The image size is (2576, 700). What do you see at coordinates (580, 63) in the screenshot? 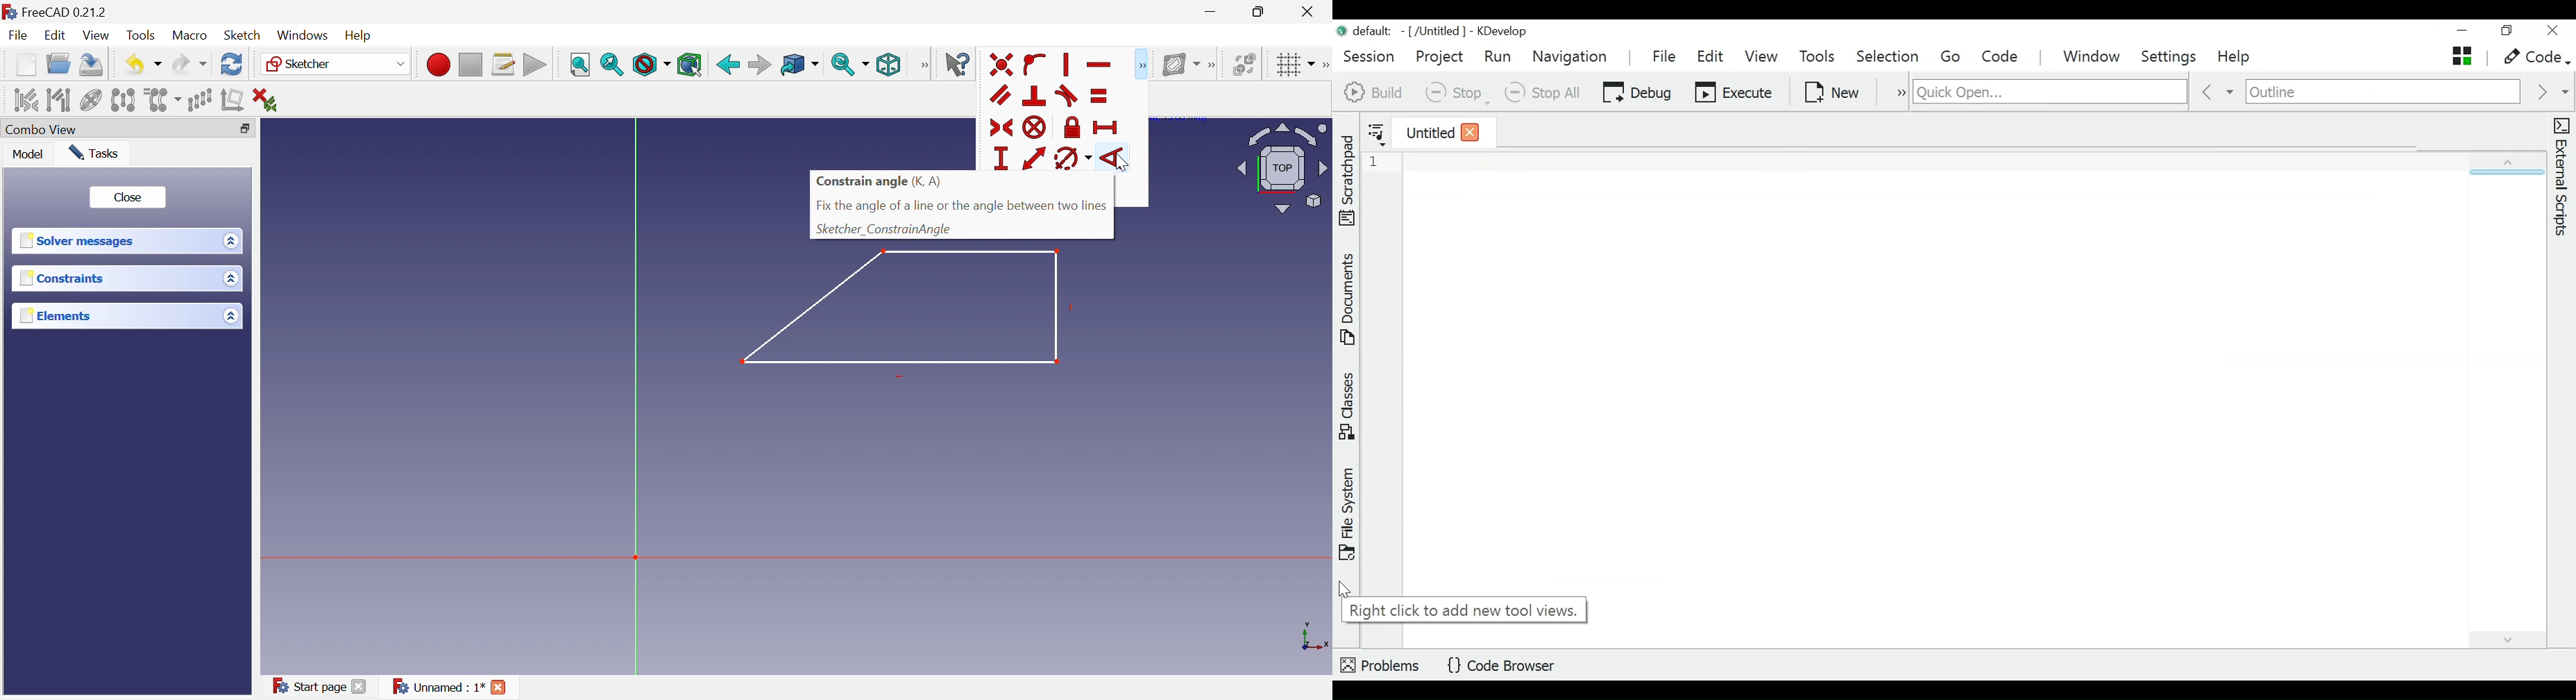
I see `Fit all` at bounding box center [580, 63].